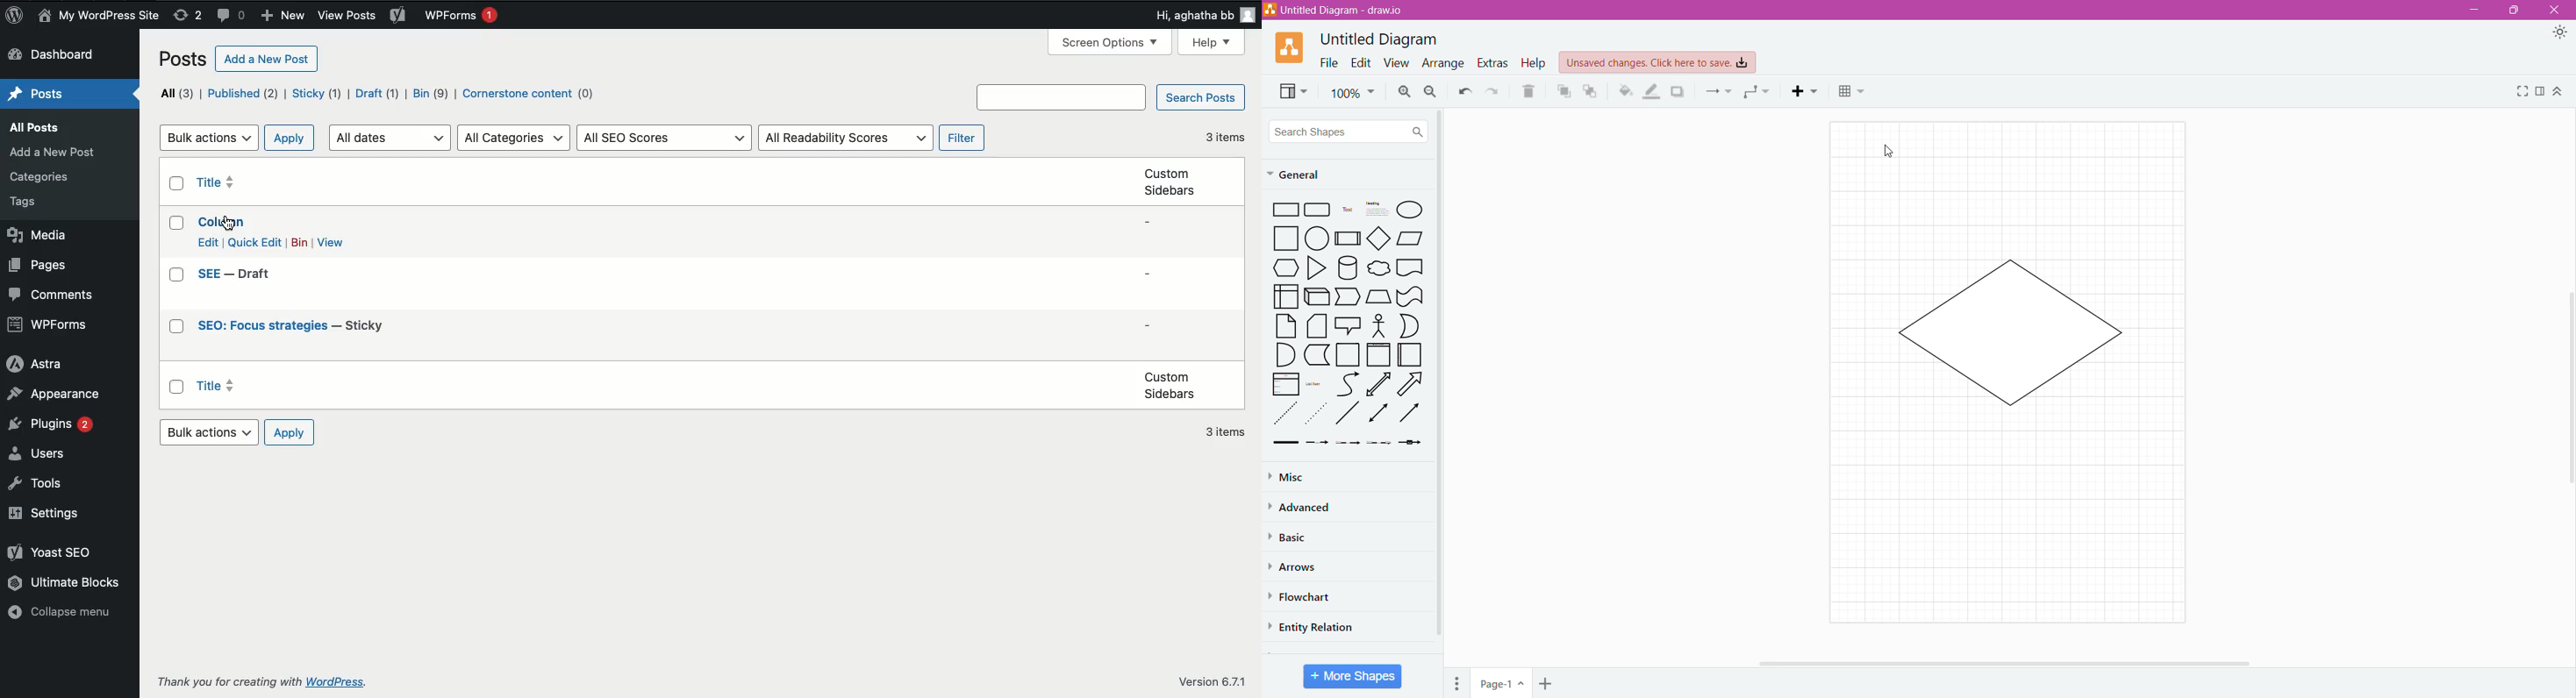  I want to click on Custom sidebars, so click(1169, 386).